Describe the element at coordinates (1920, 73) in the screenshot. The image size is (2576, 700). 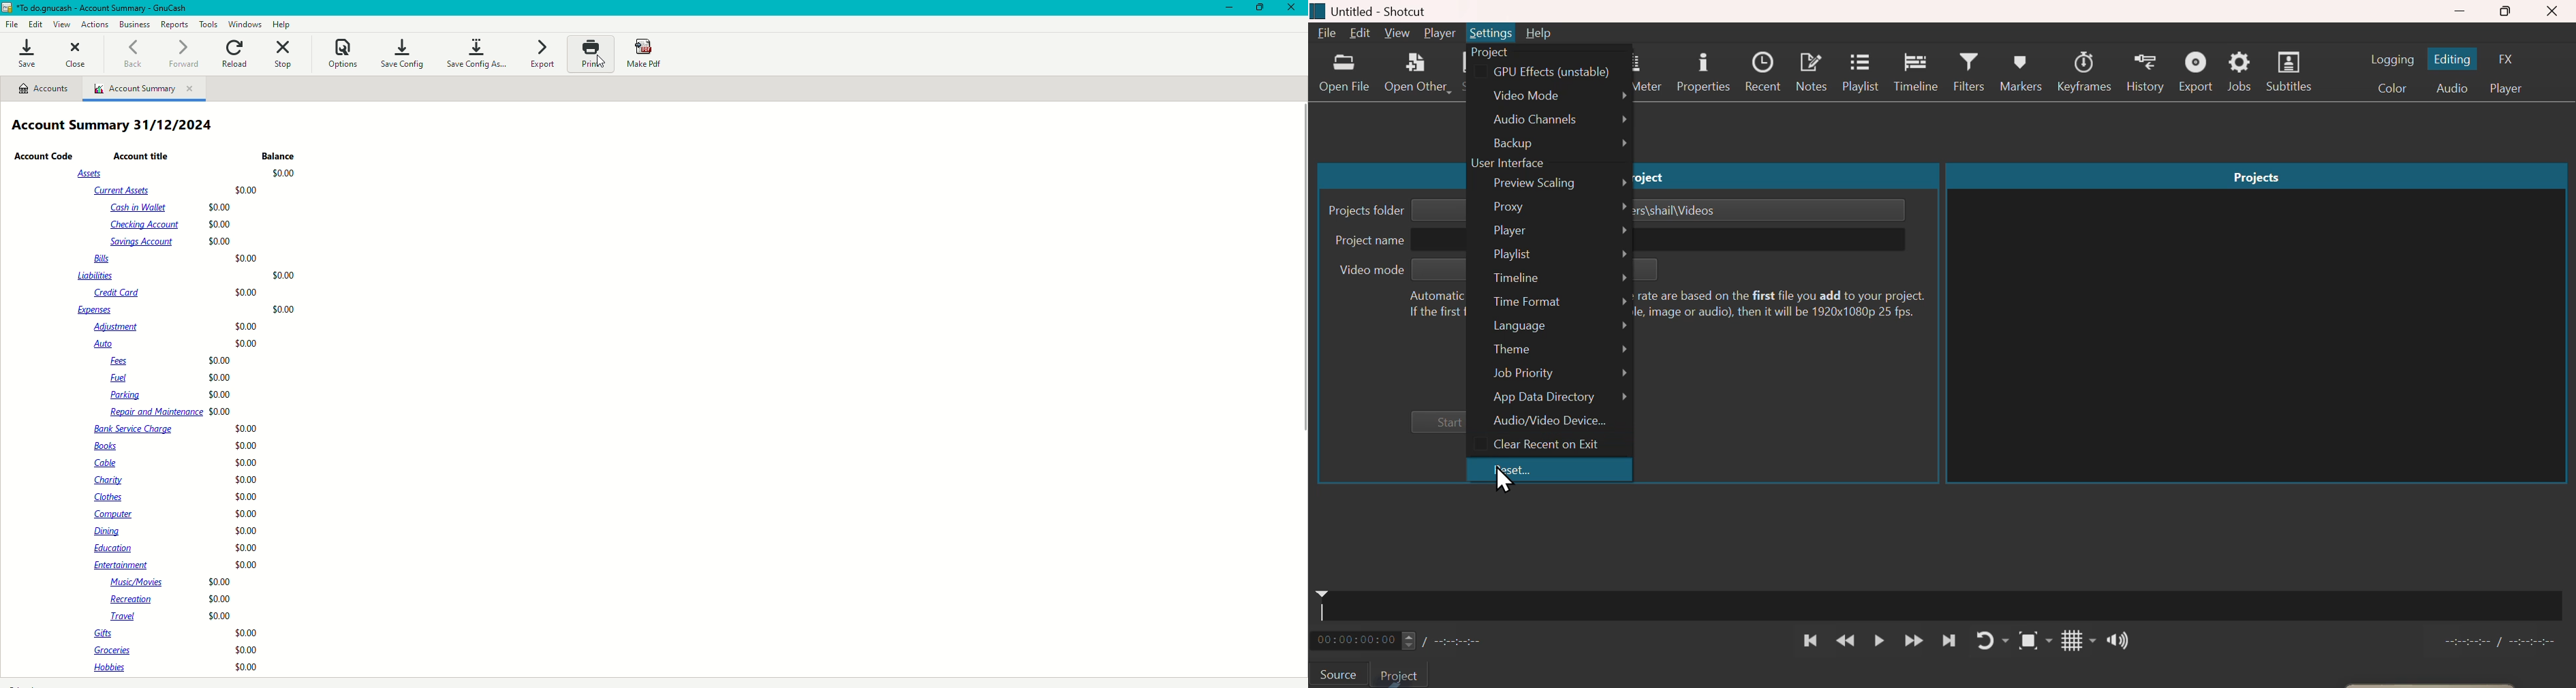
I see `Timeline` at that location.